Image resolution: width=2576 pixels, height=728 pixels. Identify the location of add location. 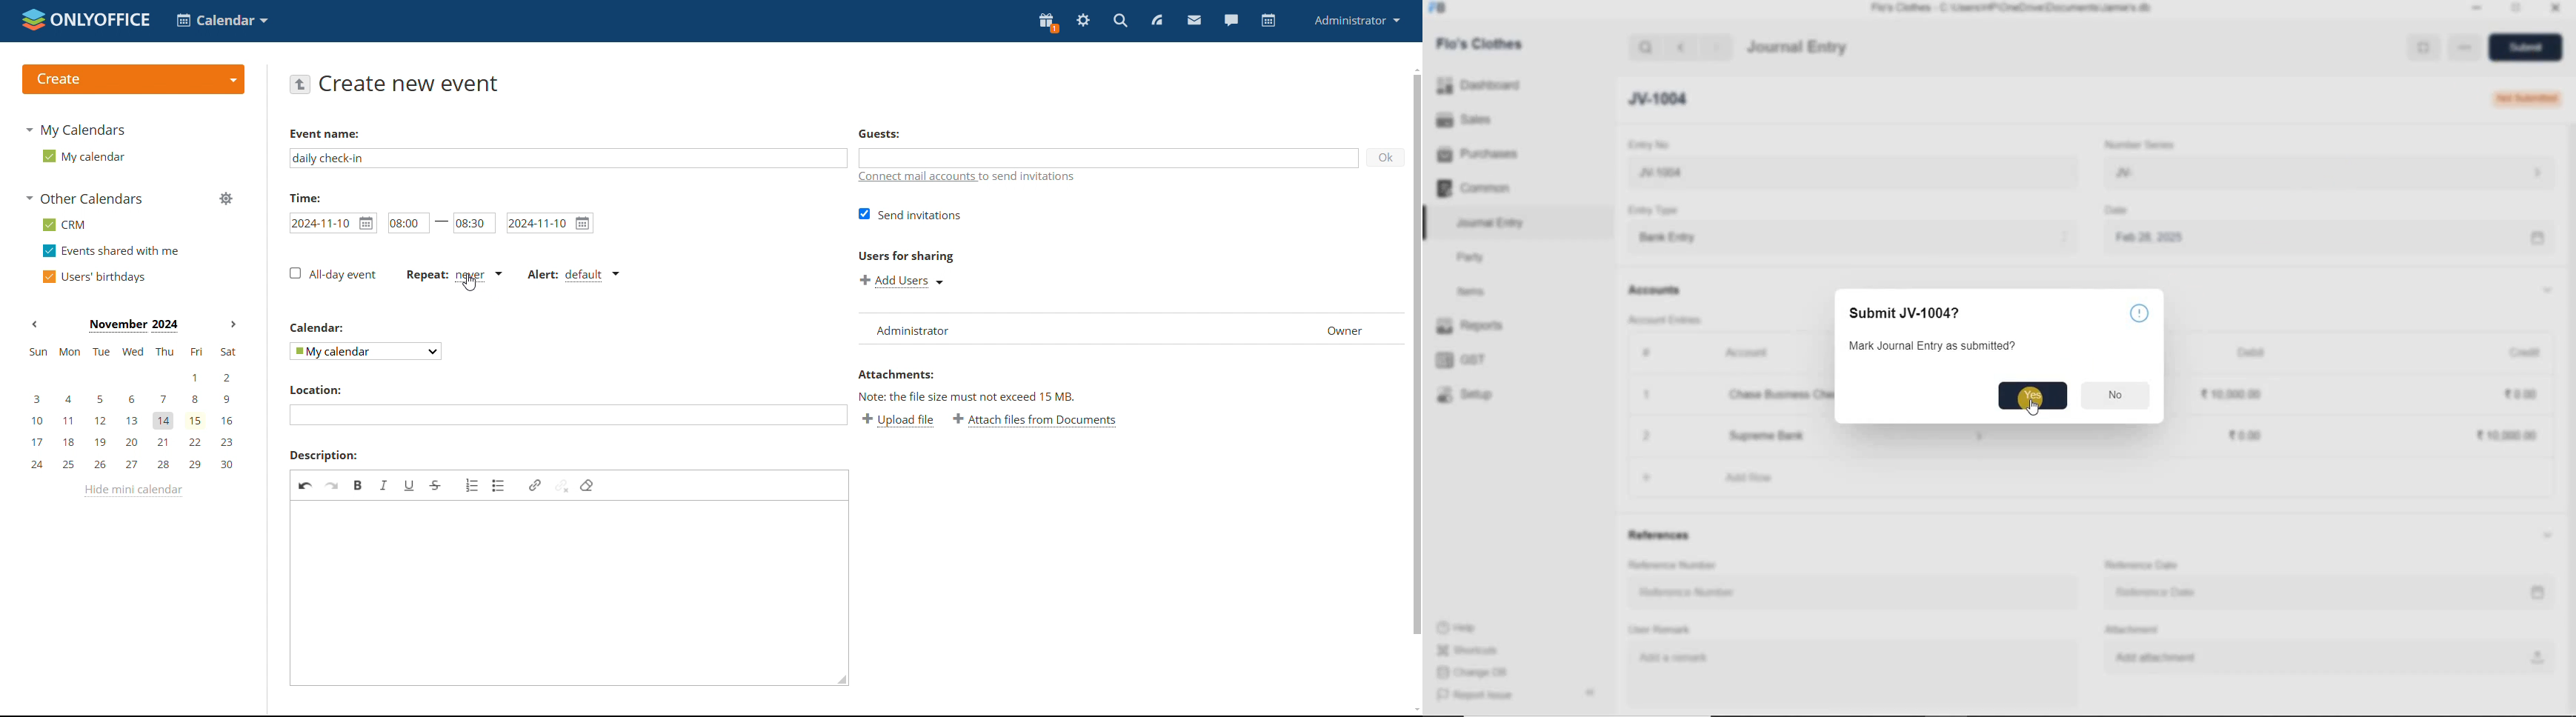
(568, 416).